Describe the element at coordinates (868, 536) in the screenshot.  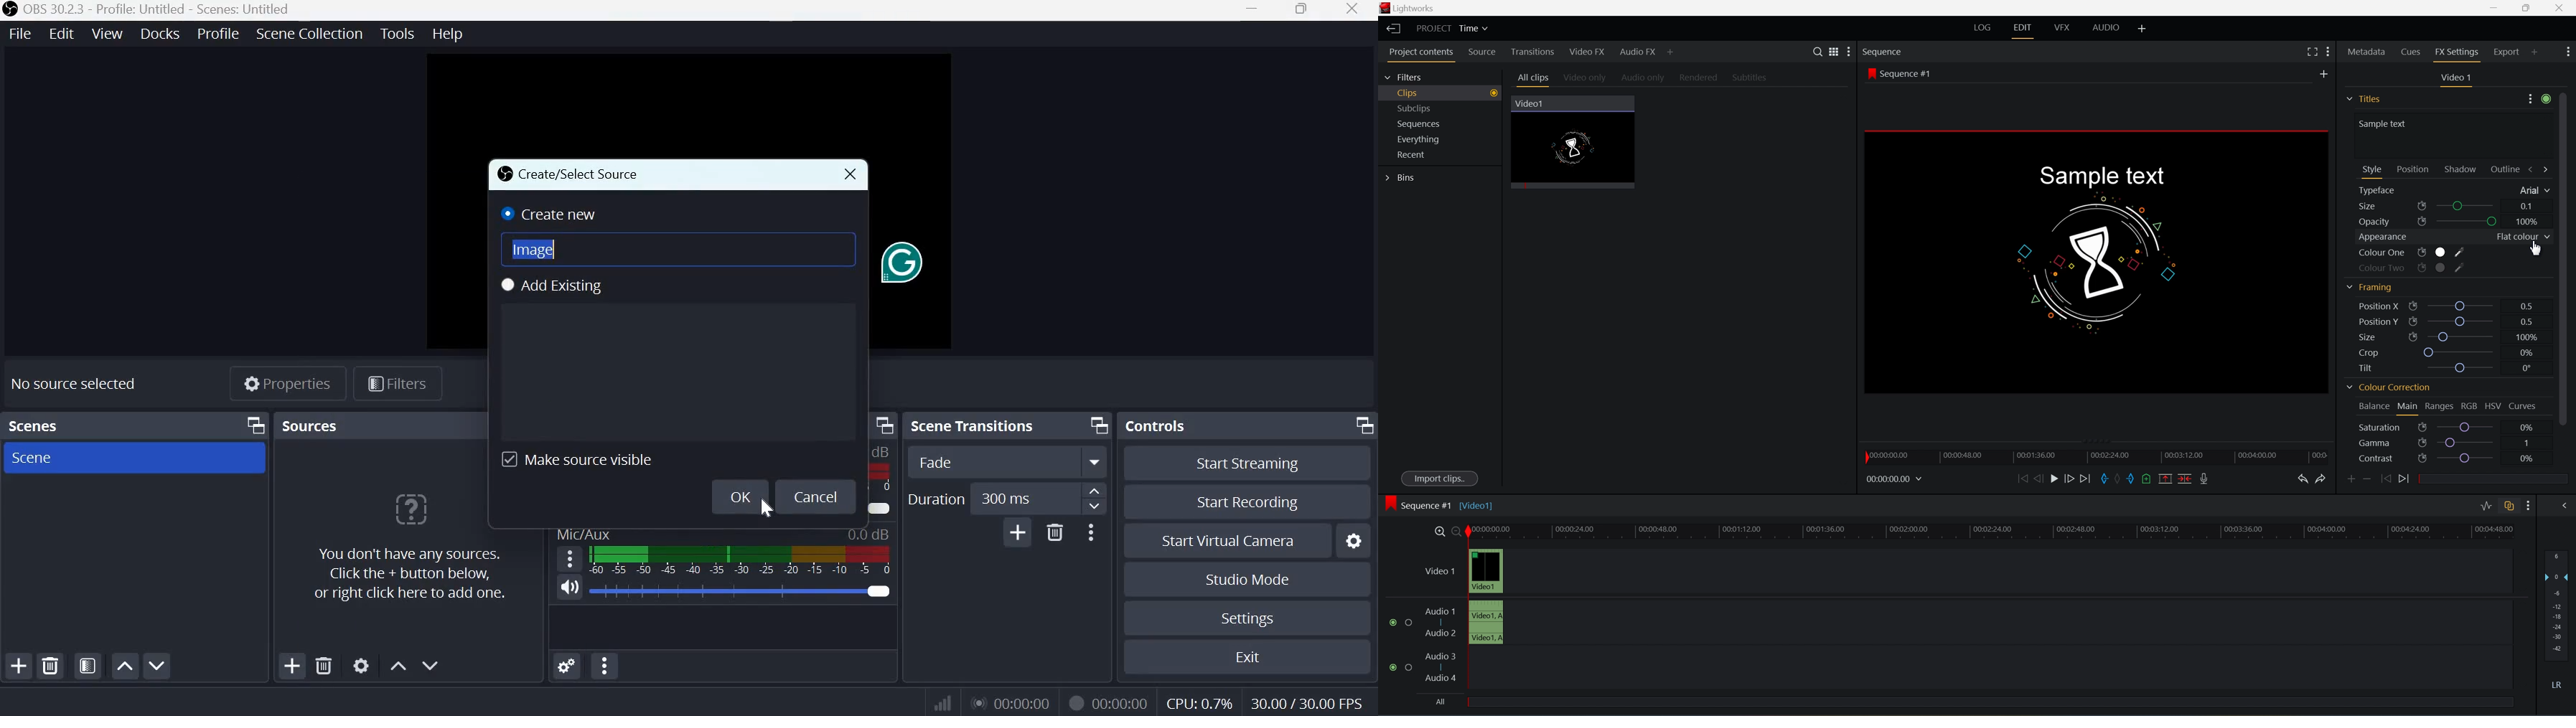
I see `0.0 dB` at that location.